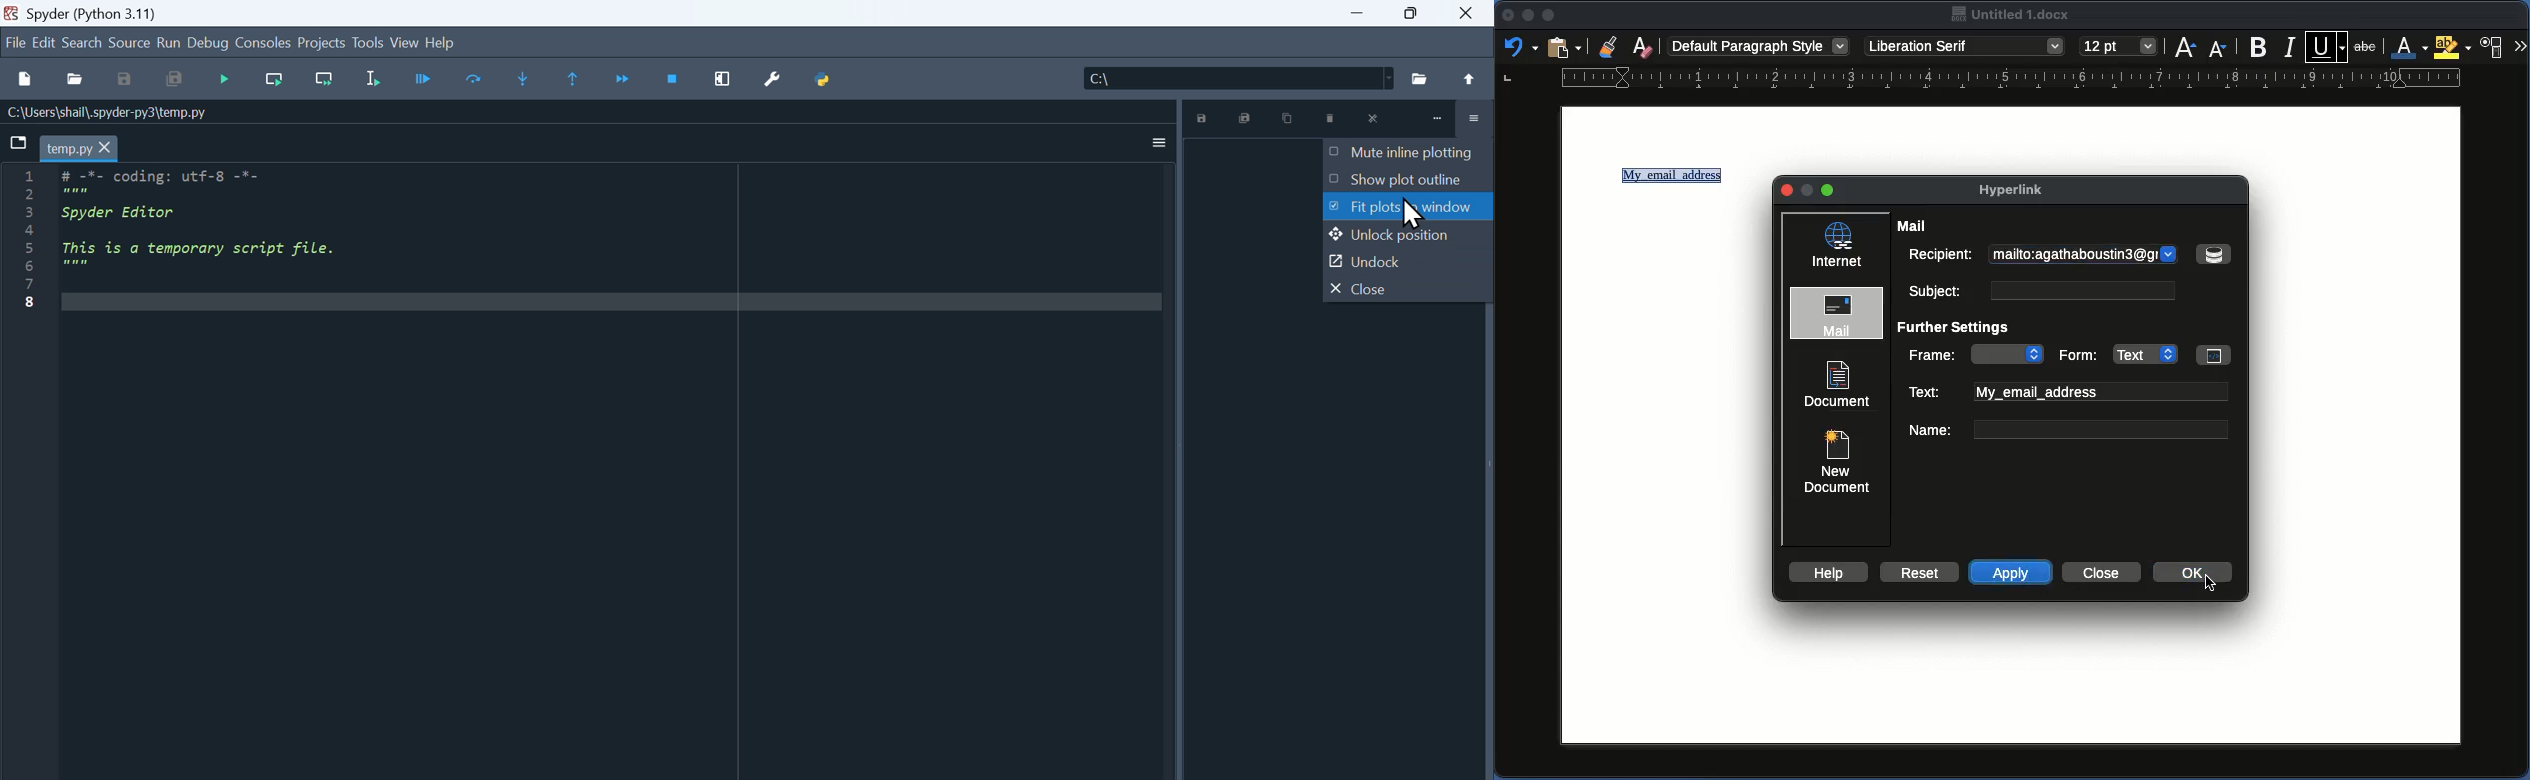 This screenshot has height=784, width=2548. I want to click on save plot as, so click(1201, 118).